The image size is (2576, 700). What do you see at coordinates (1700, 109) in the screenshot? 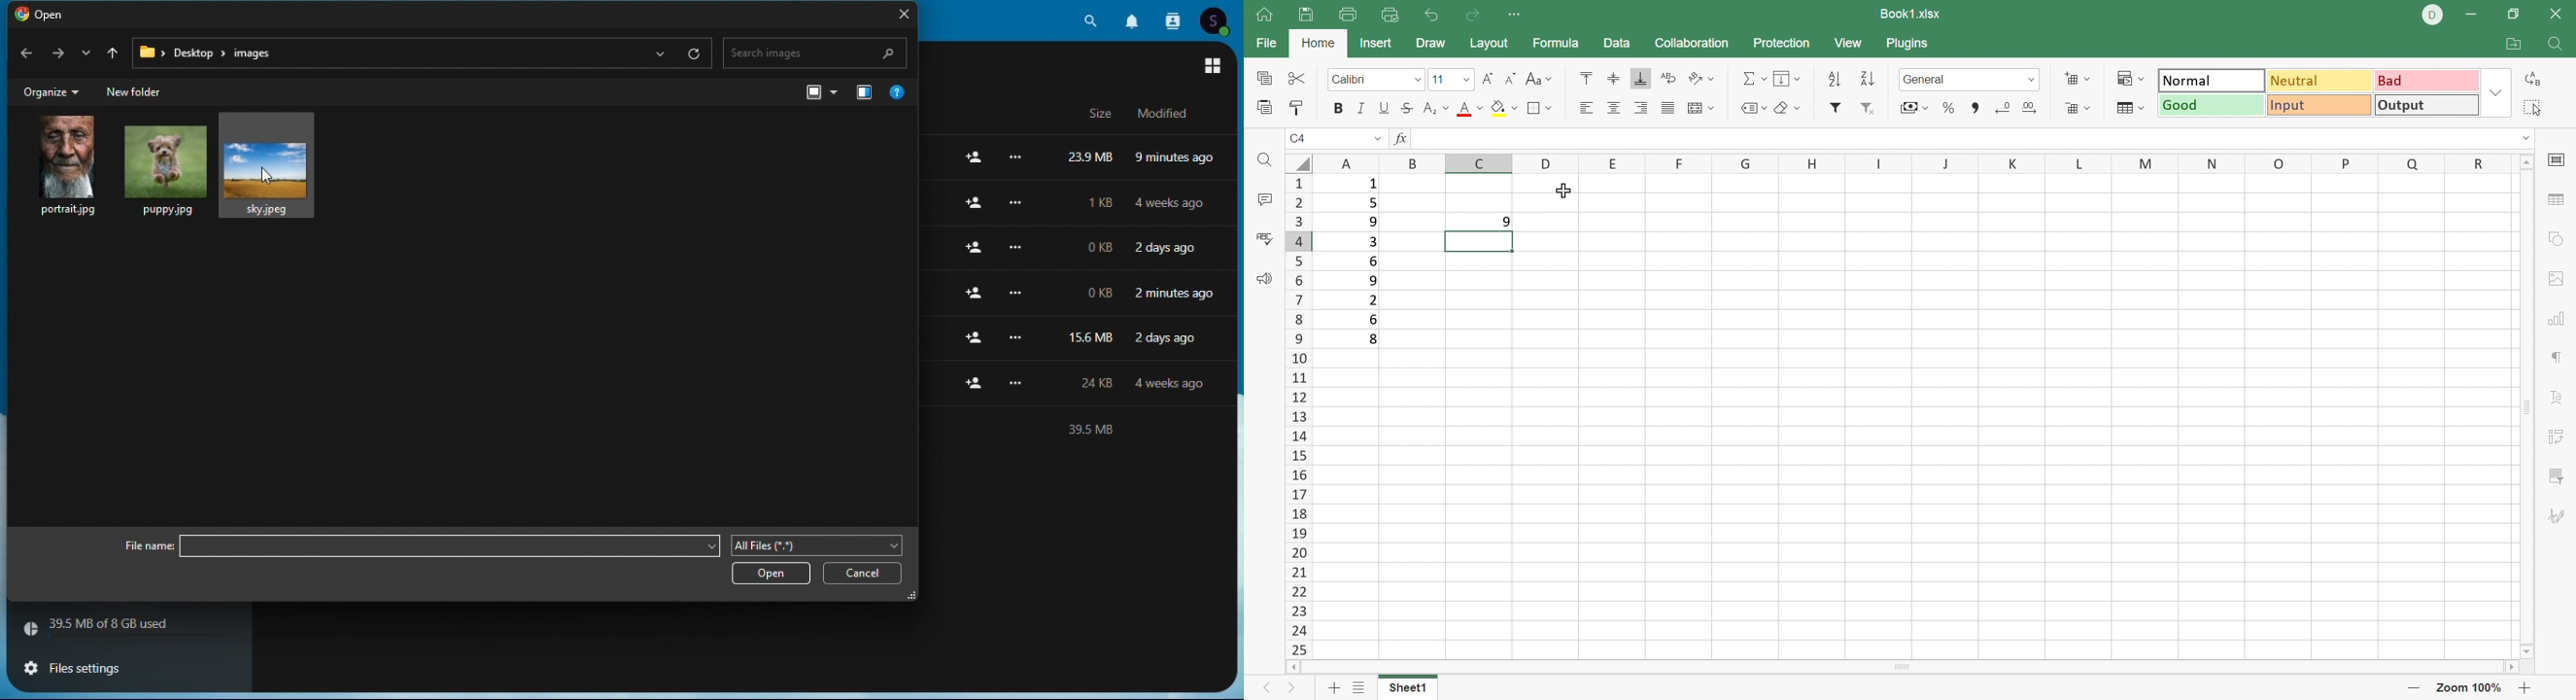
I see `Merge and center` at bounding box center [1700, 109].